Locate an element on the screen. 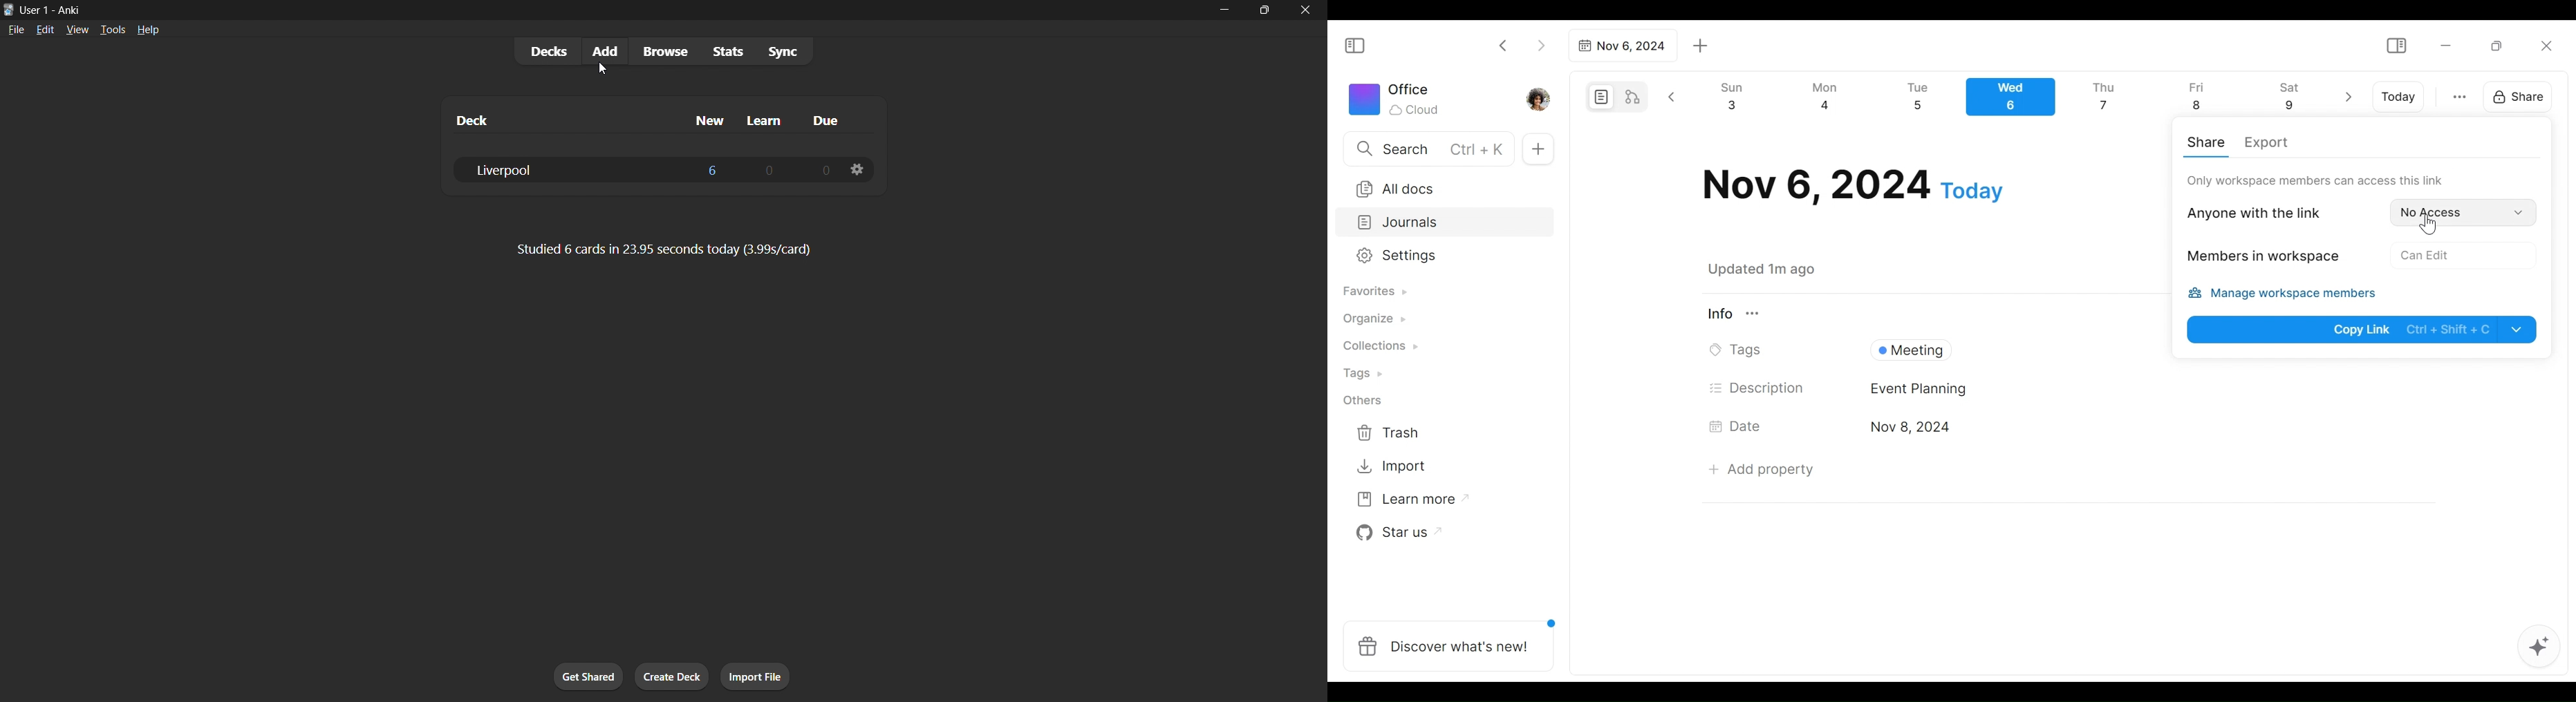 The width and height of the screenshot is (2576, 728). view is located at coordinates (77, 29).